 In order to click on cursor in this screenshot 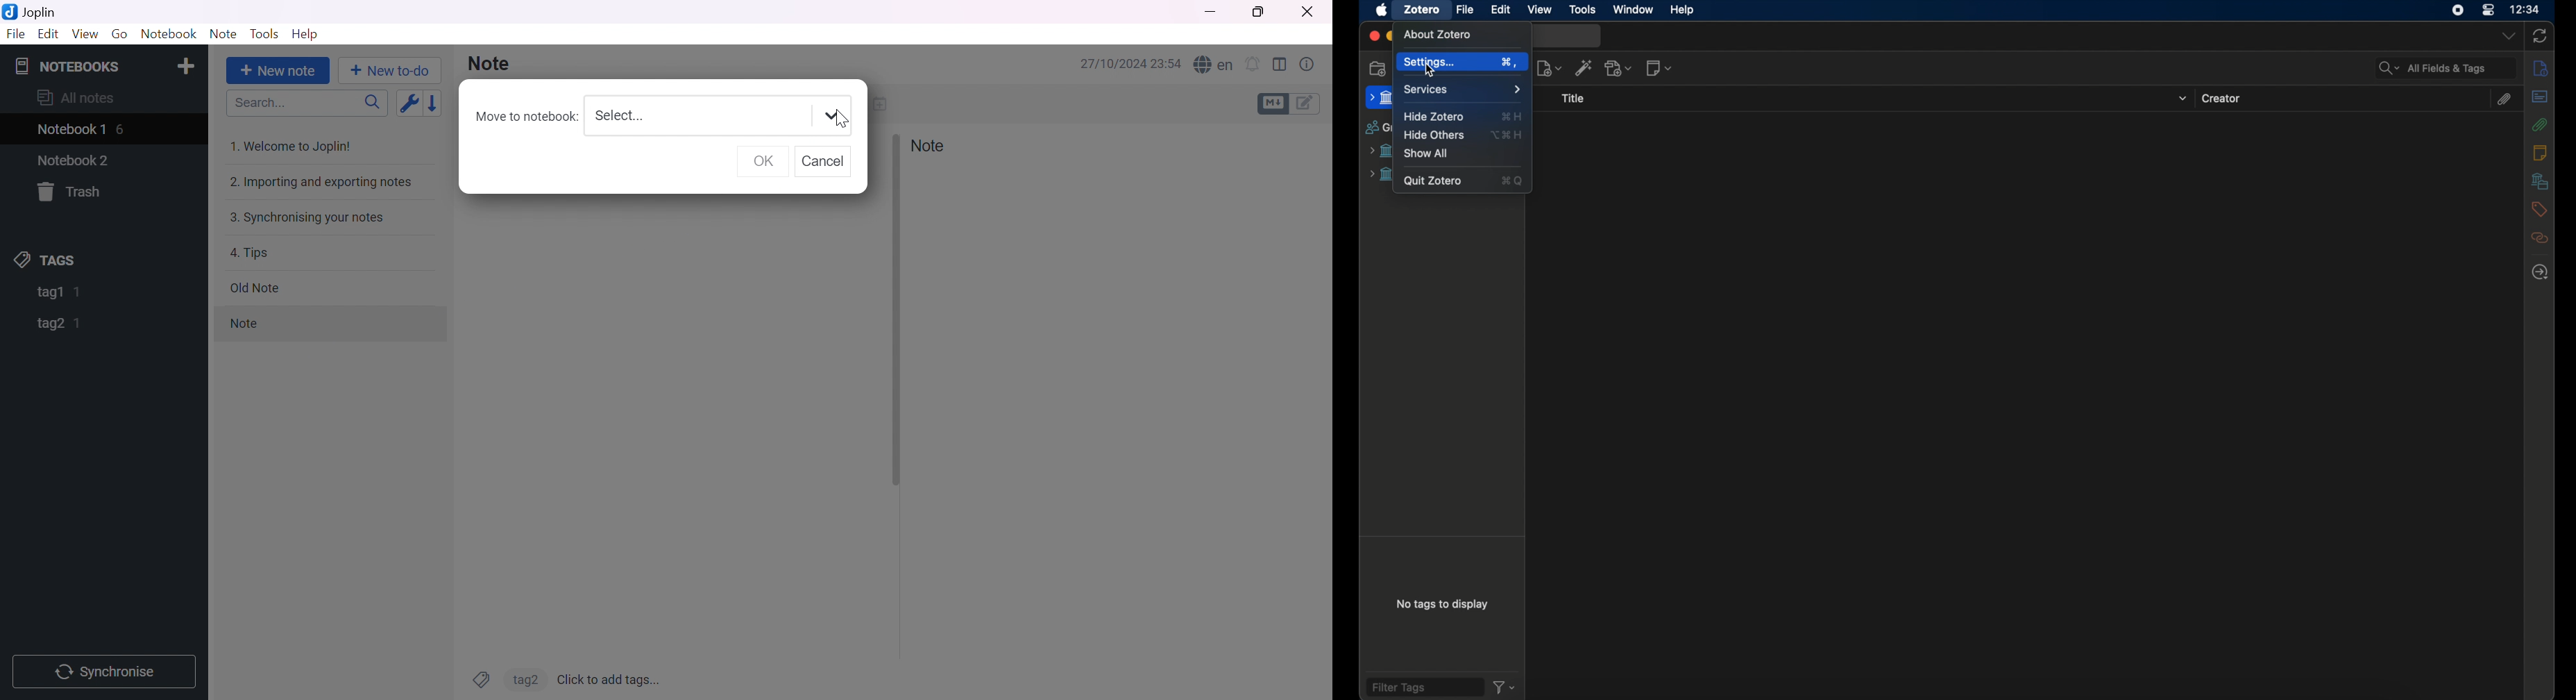, I will do `click(1433, 73)`.